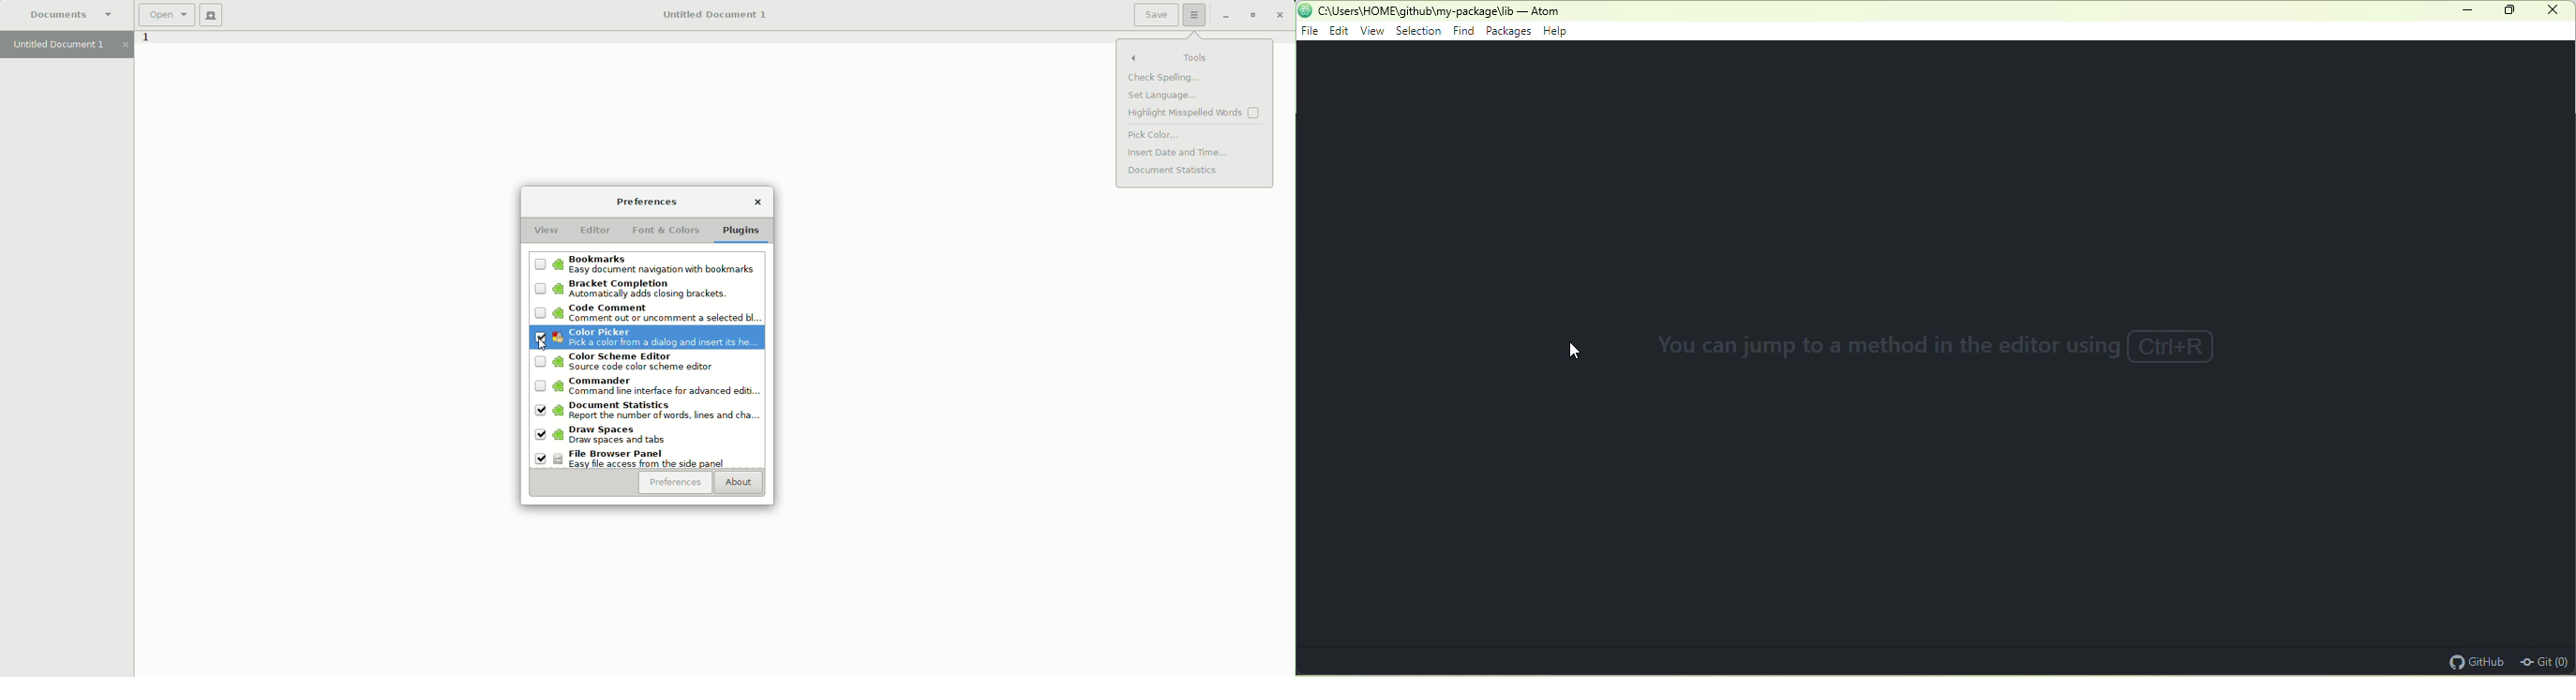  What do you see at coordinates (1561, 33) in the screenshot?
I see `help` at bounding box center [1561, 33].